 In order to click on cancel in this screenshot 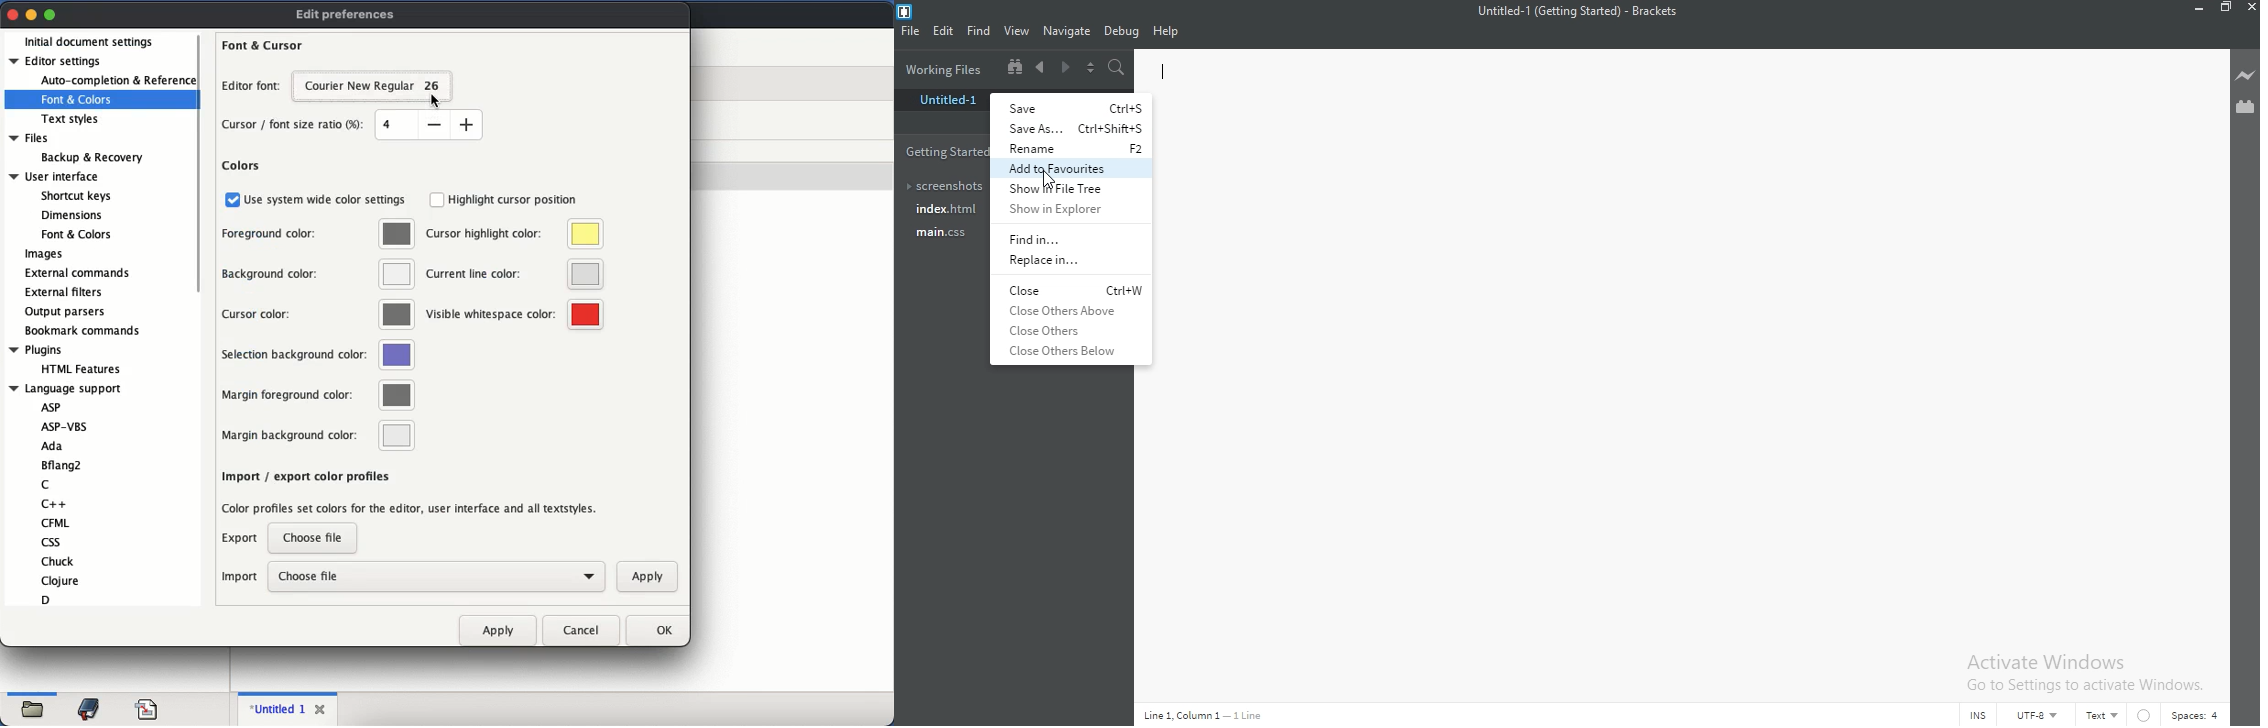, I will do `click(585, 632)`.